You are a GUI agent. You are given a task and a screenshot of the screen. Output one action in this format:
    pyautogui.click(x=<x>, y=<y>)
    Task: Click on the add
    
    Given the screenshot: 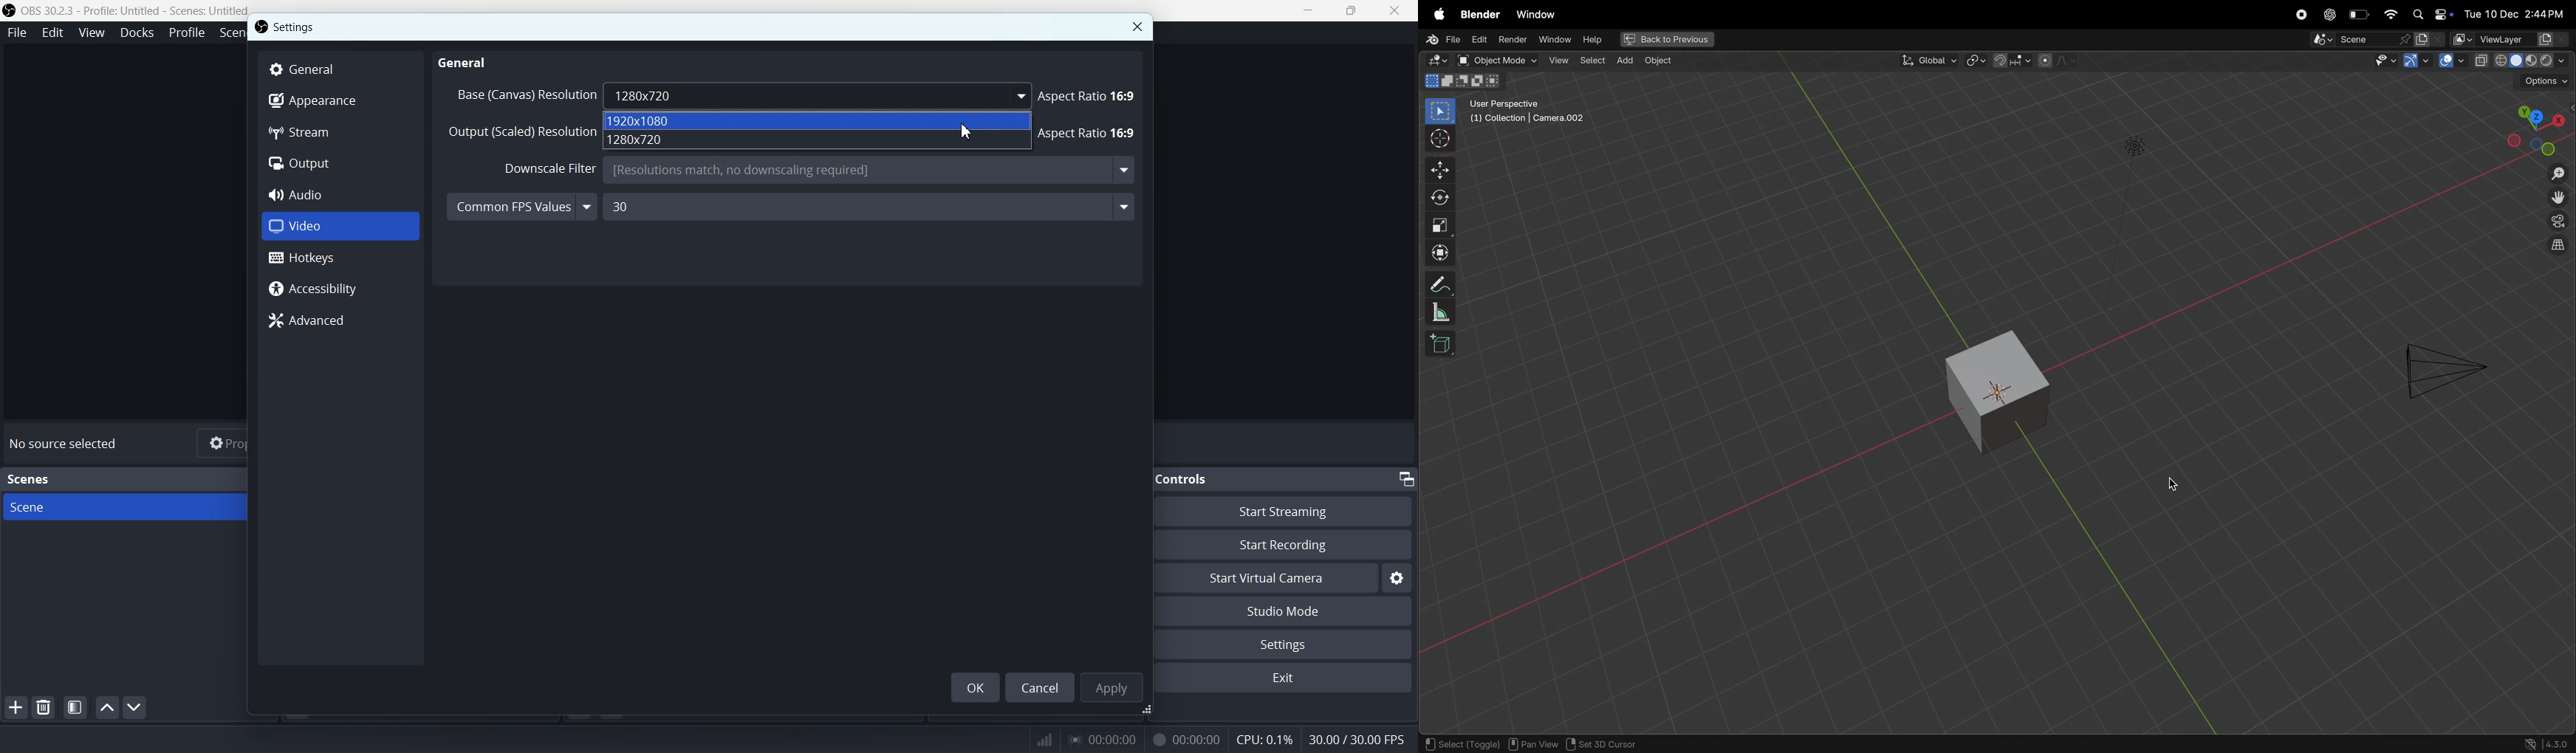 What is the action you would take?
    pyautogui.click(x=1624, y=60)
    